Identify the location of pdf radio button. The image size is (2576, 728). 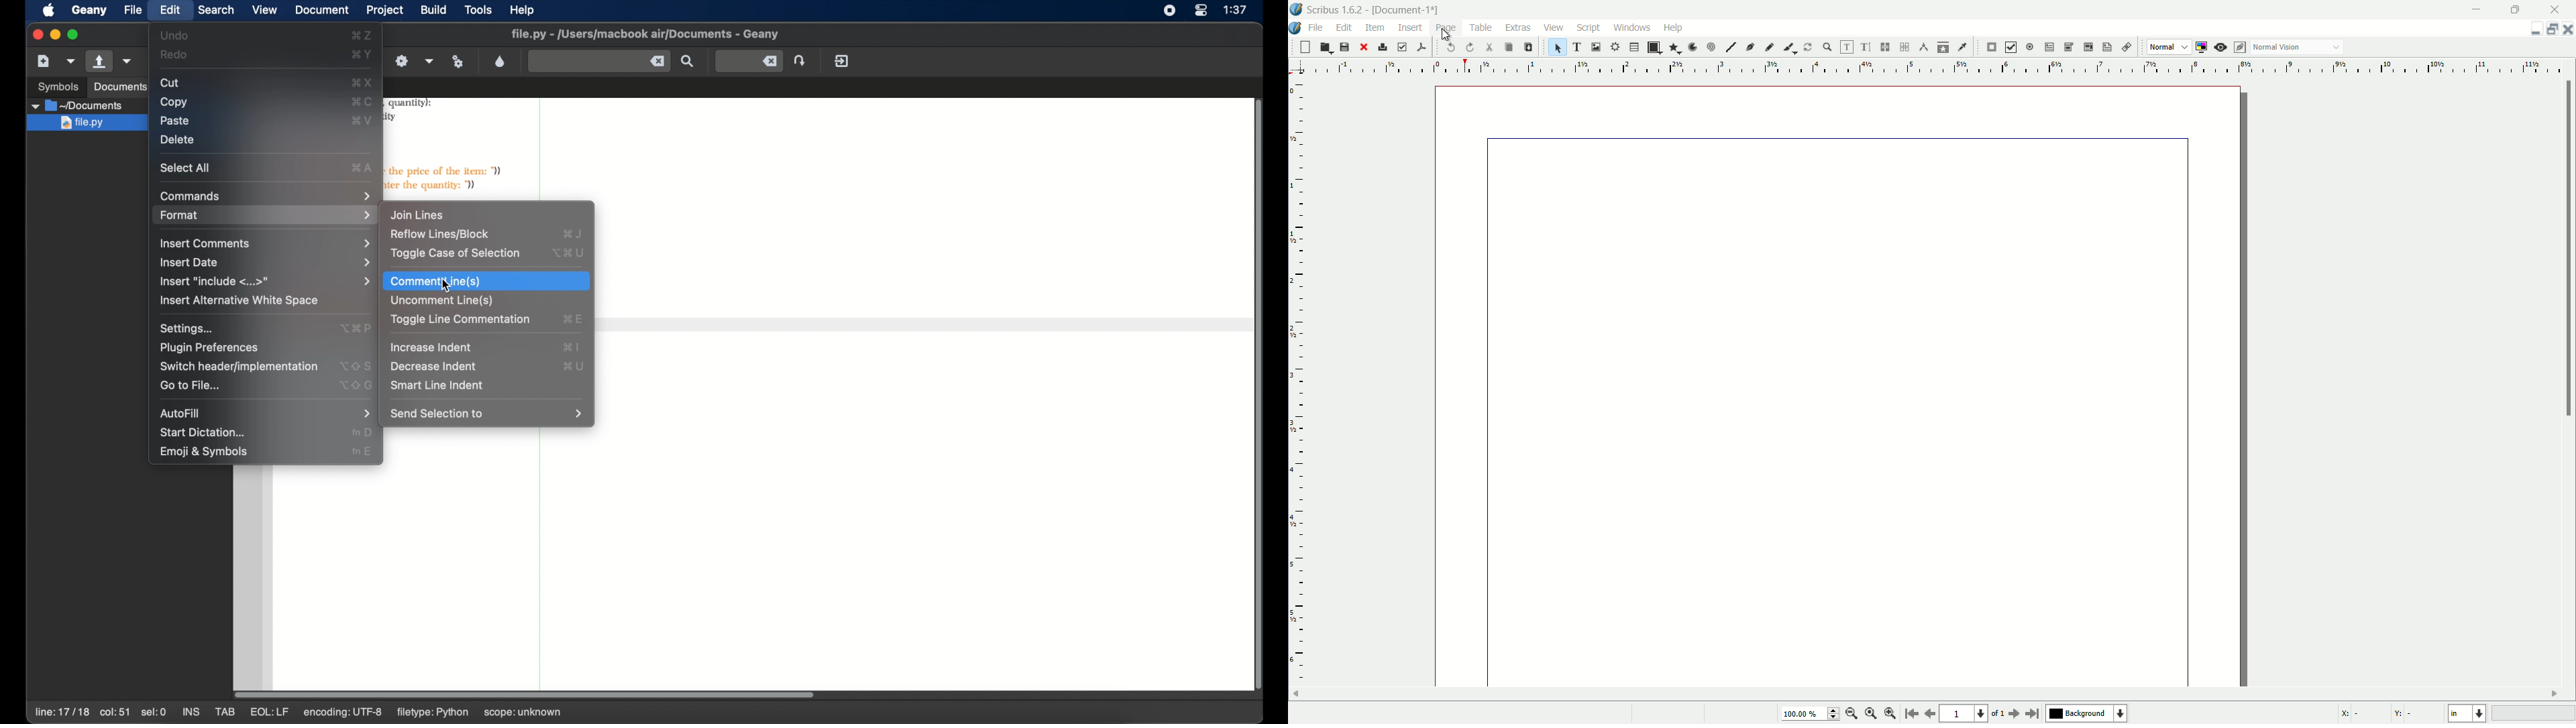
(2029, 48).